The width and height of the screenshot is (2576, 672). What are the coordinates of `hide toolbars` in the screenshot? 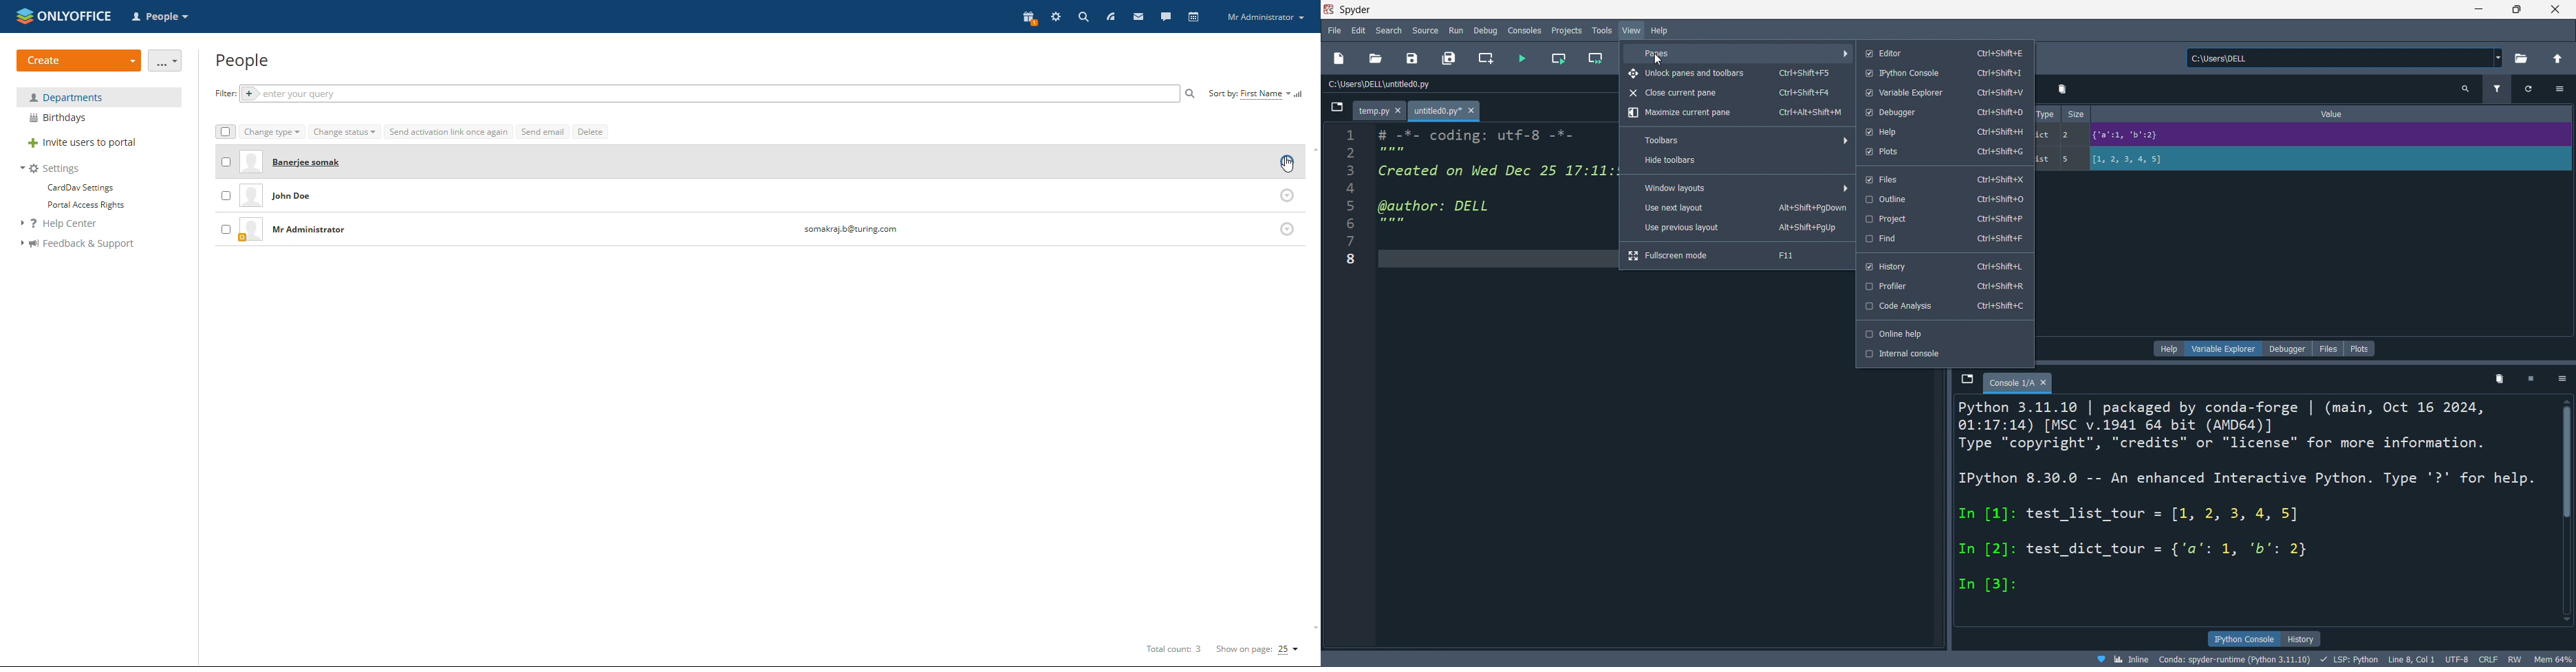 It's located at (1737, 162).